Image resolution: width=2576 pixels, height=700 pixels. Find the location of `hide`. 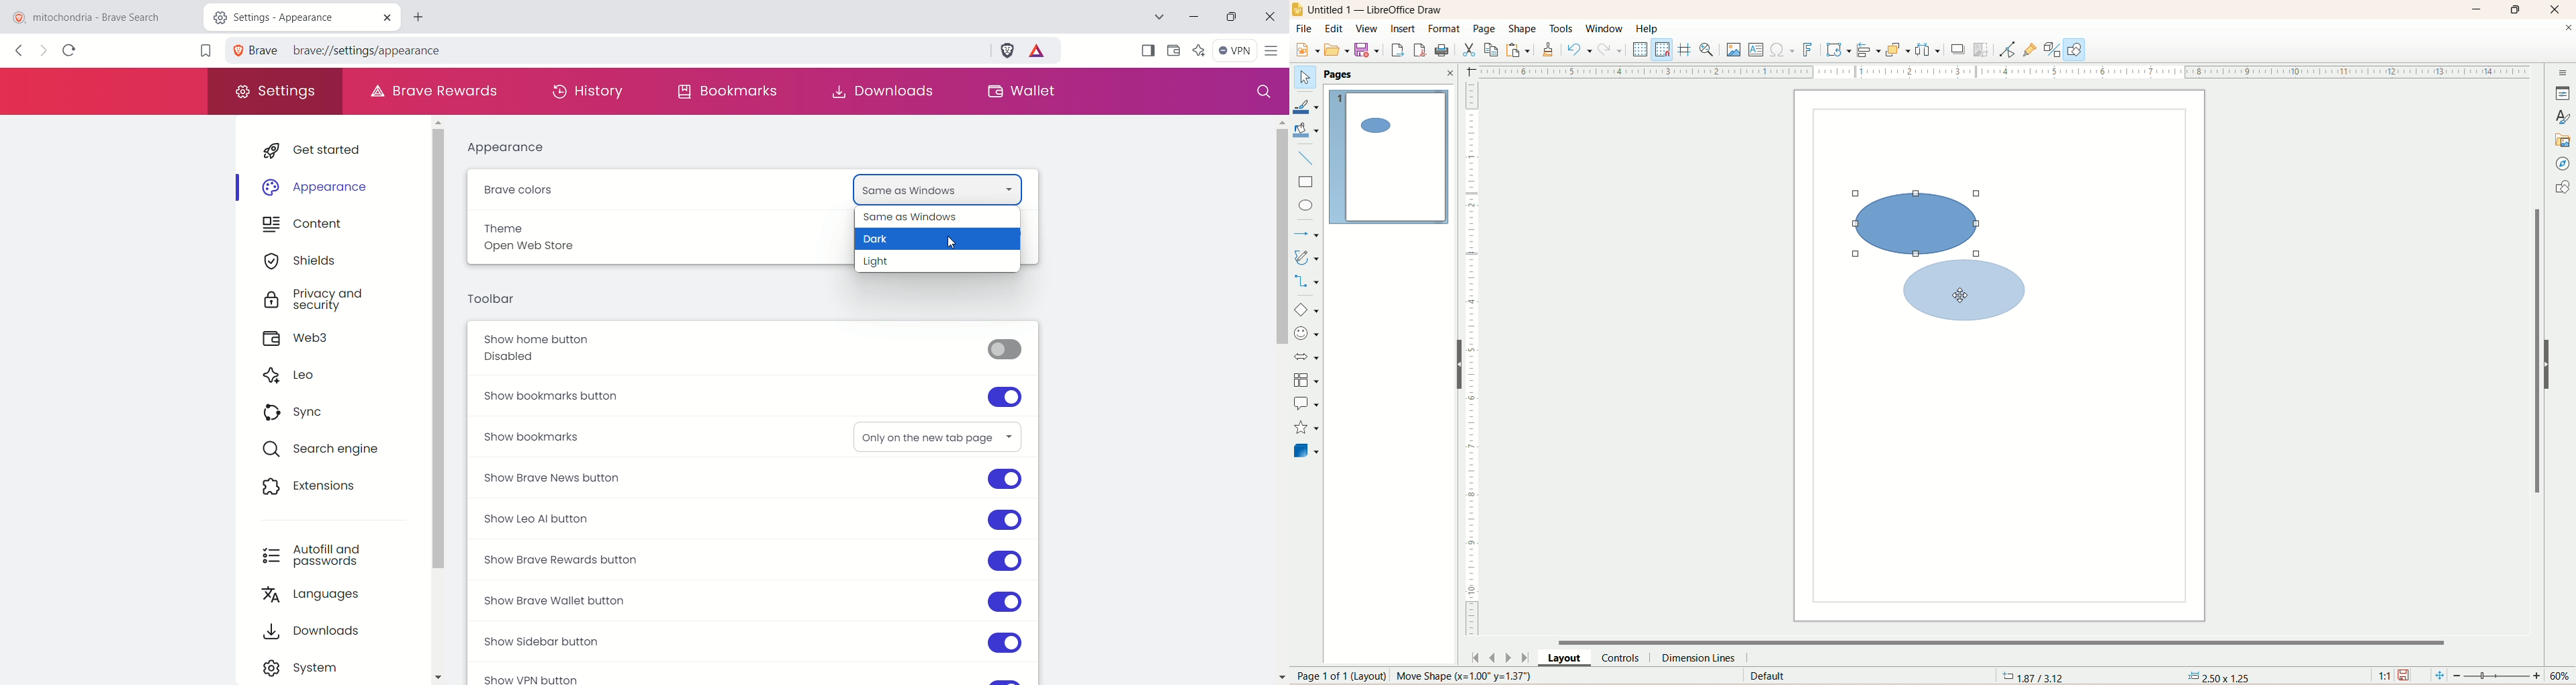

hide is located at coordinates (1454, 363).